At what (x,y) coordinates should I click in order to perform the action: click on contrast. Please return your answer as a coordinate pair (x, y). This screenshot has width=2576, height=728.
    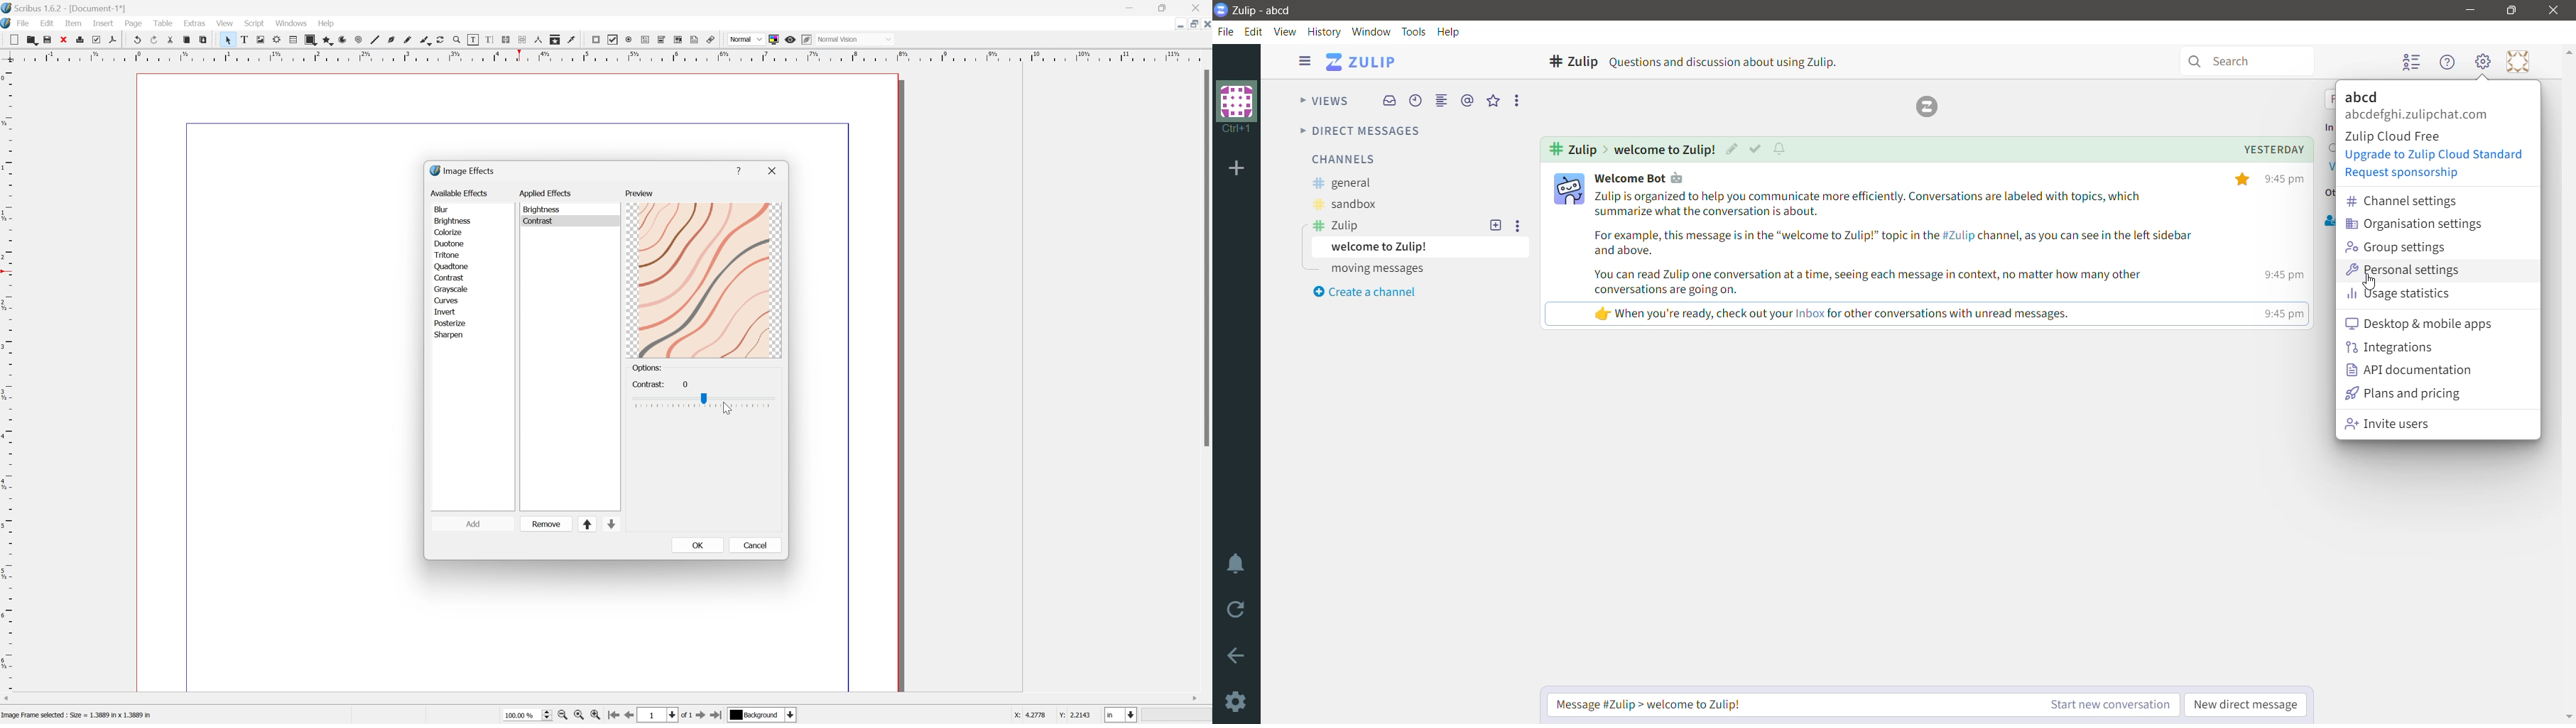
    Looking at the image, I should click on (453, 276).